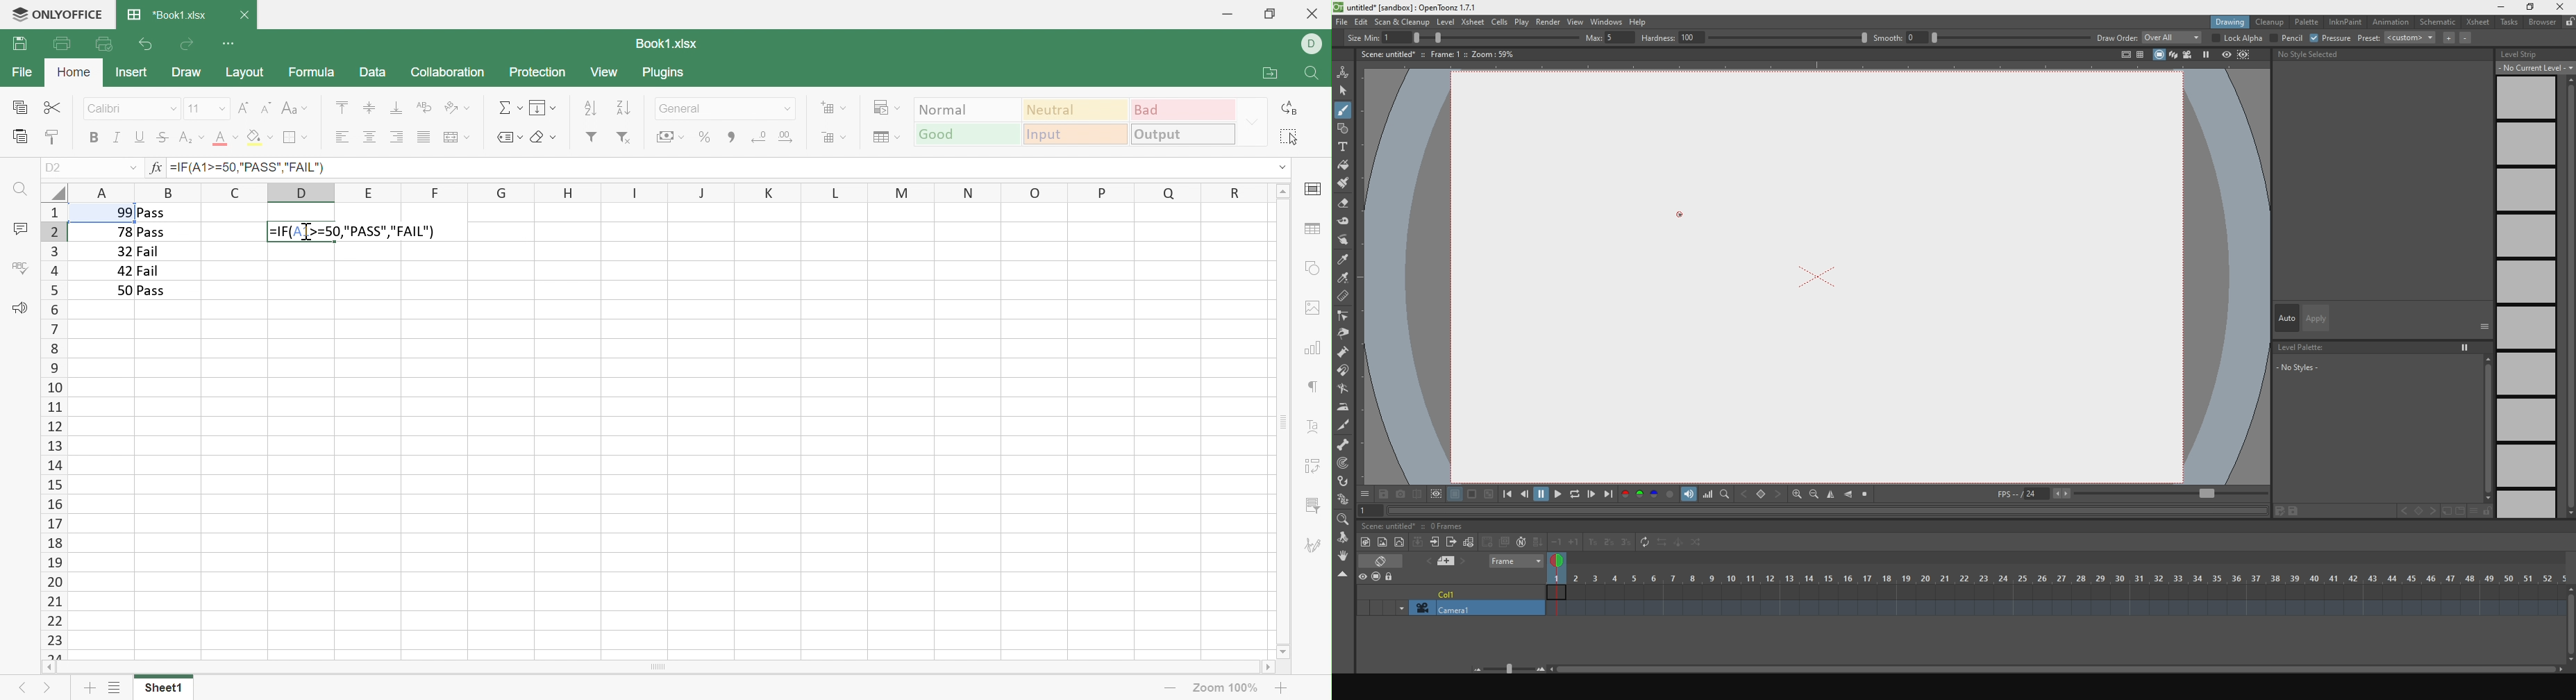 The height and width of the screenshot is (700, 2576). Describe the element at coordinates (1815, 495) in the screenshot. I see `zoom out` at that location.